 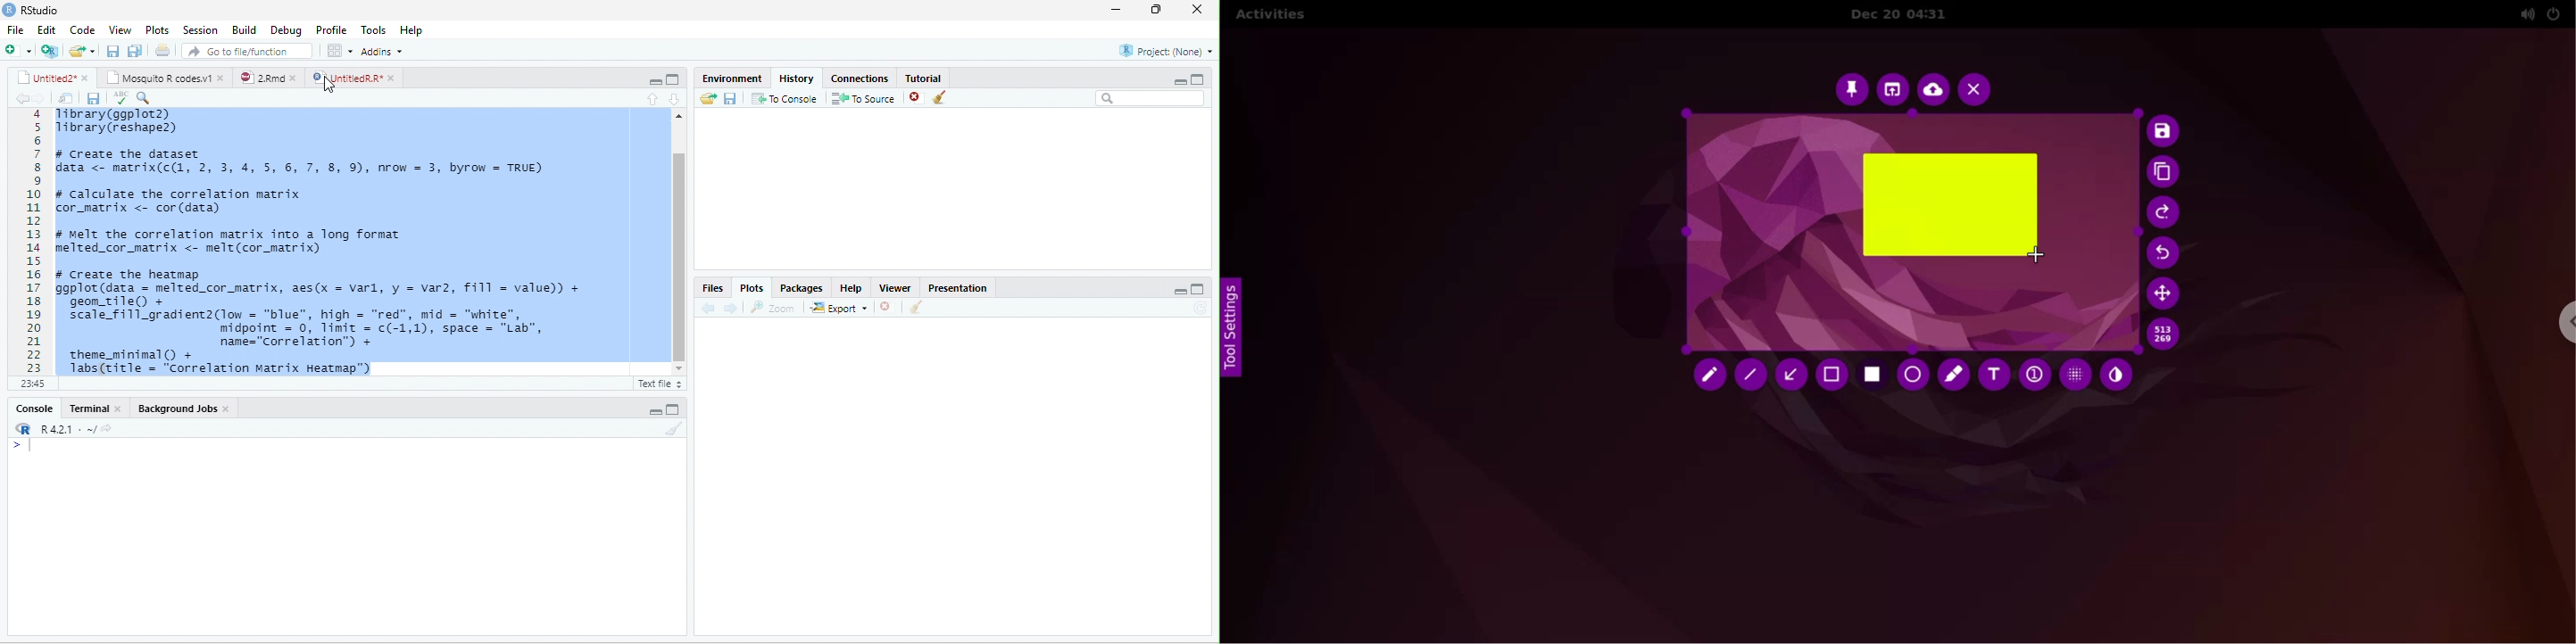 What do you see at coordinates (200, 29) in the screenshot?
I see `session` at bounding box center [200, 29].